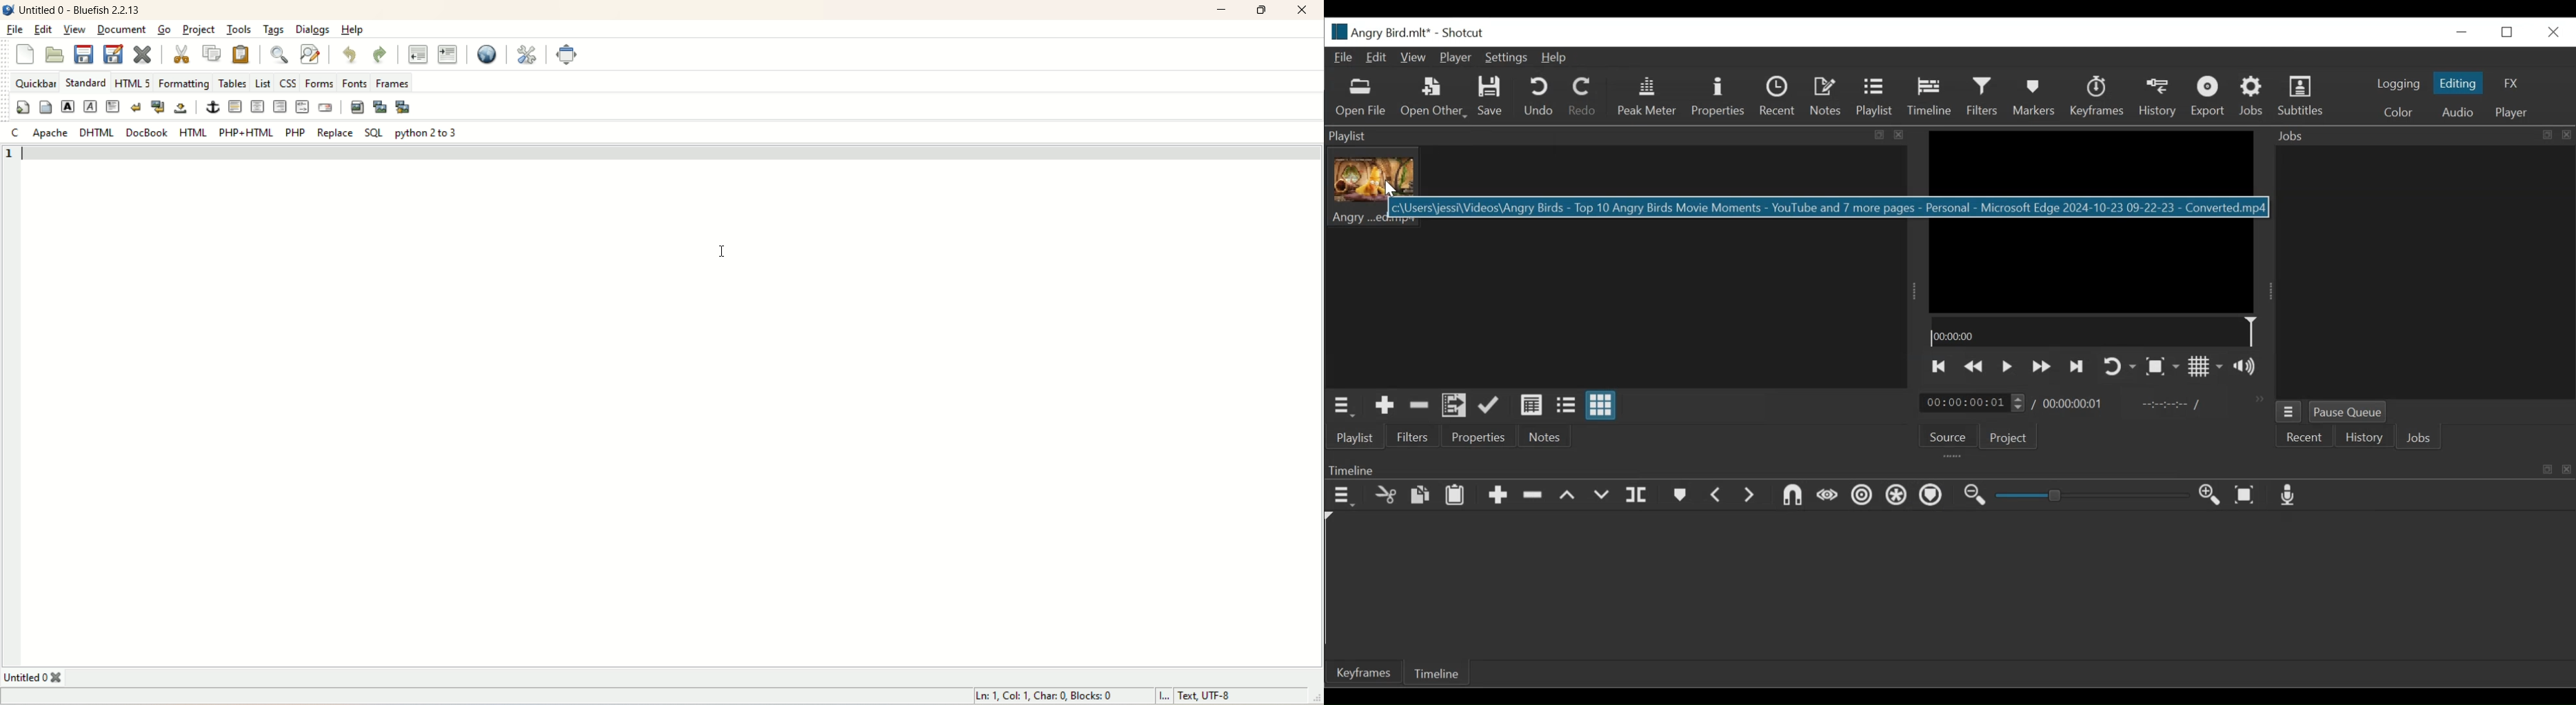 The image size is (2576, 728). I want to click on paste, so click(242, 54).